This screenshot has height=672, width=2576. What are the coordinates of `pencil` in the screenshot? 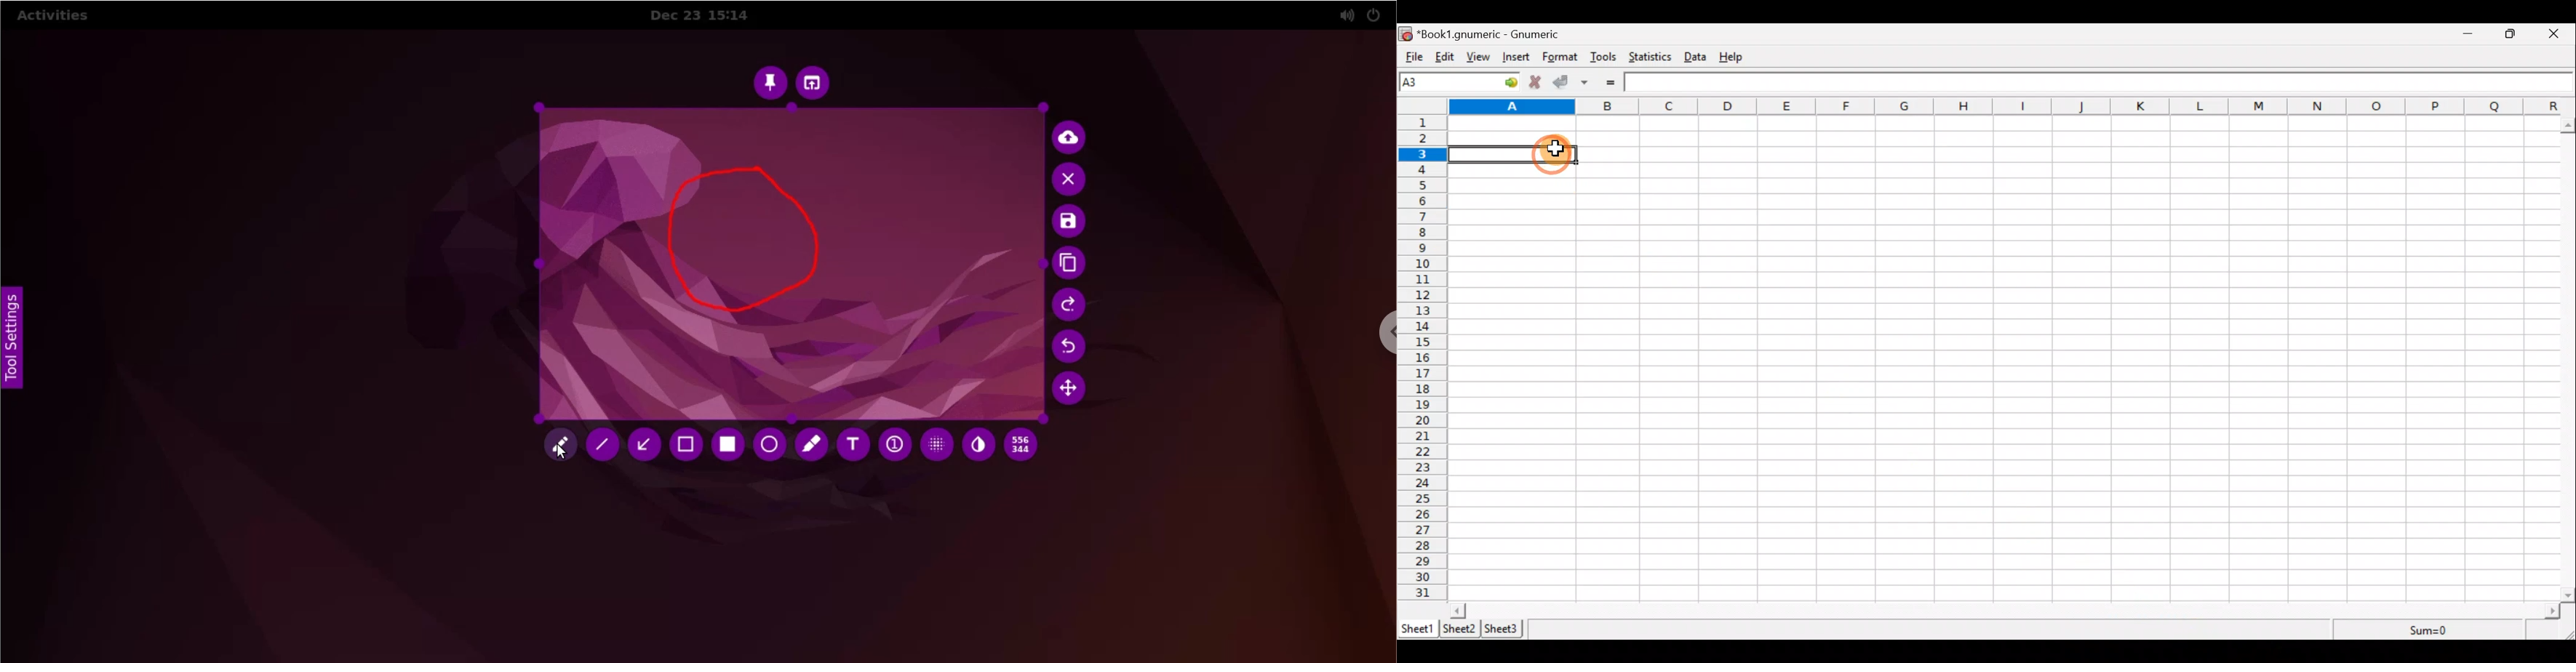 It's located at (558, 445).